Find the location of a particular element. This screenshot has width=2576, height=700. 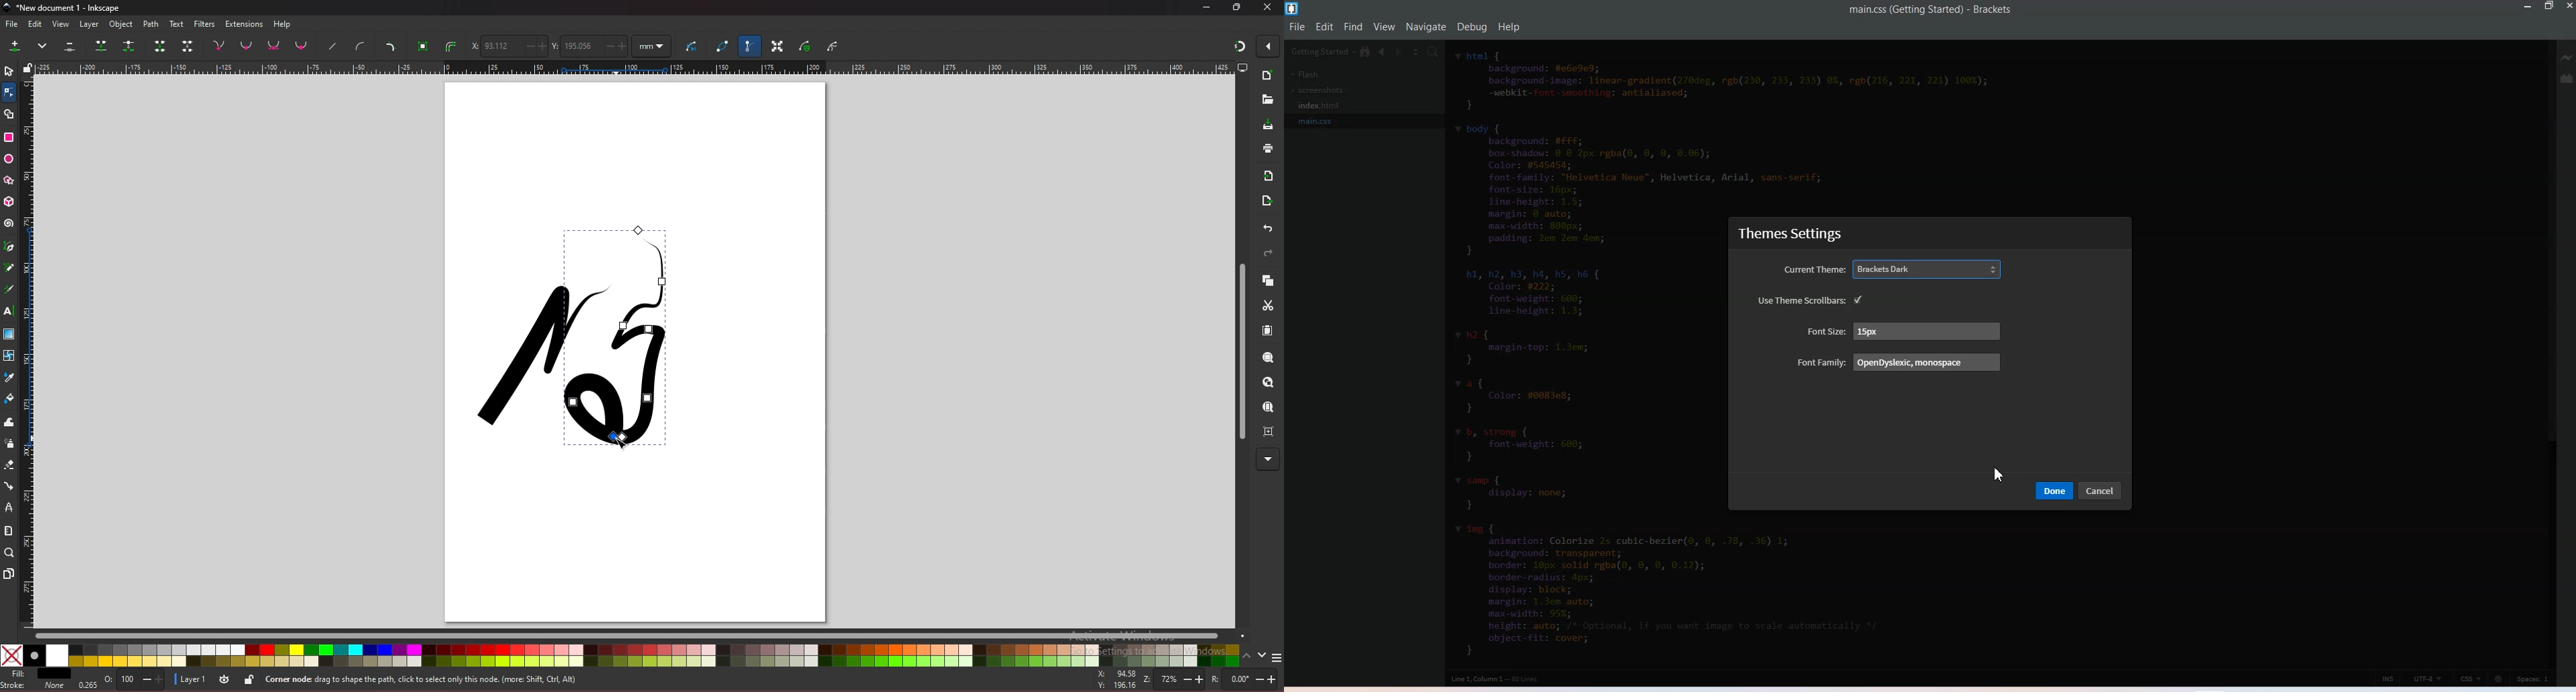

Navigate is located at coordinates (1427, 27).